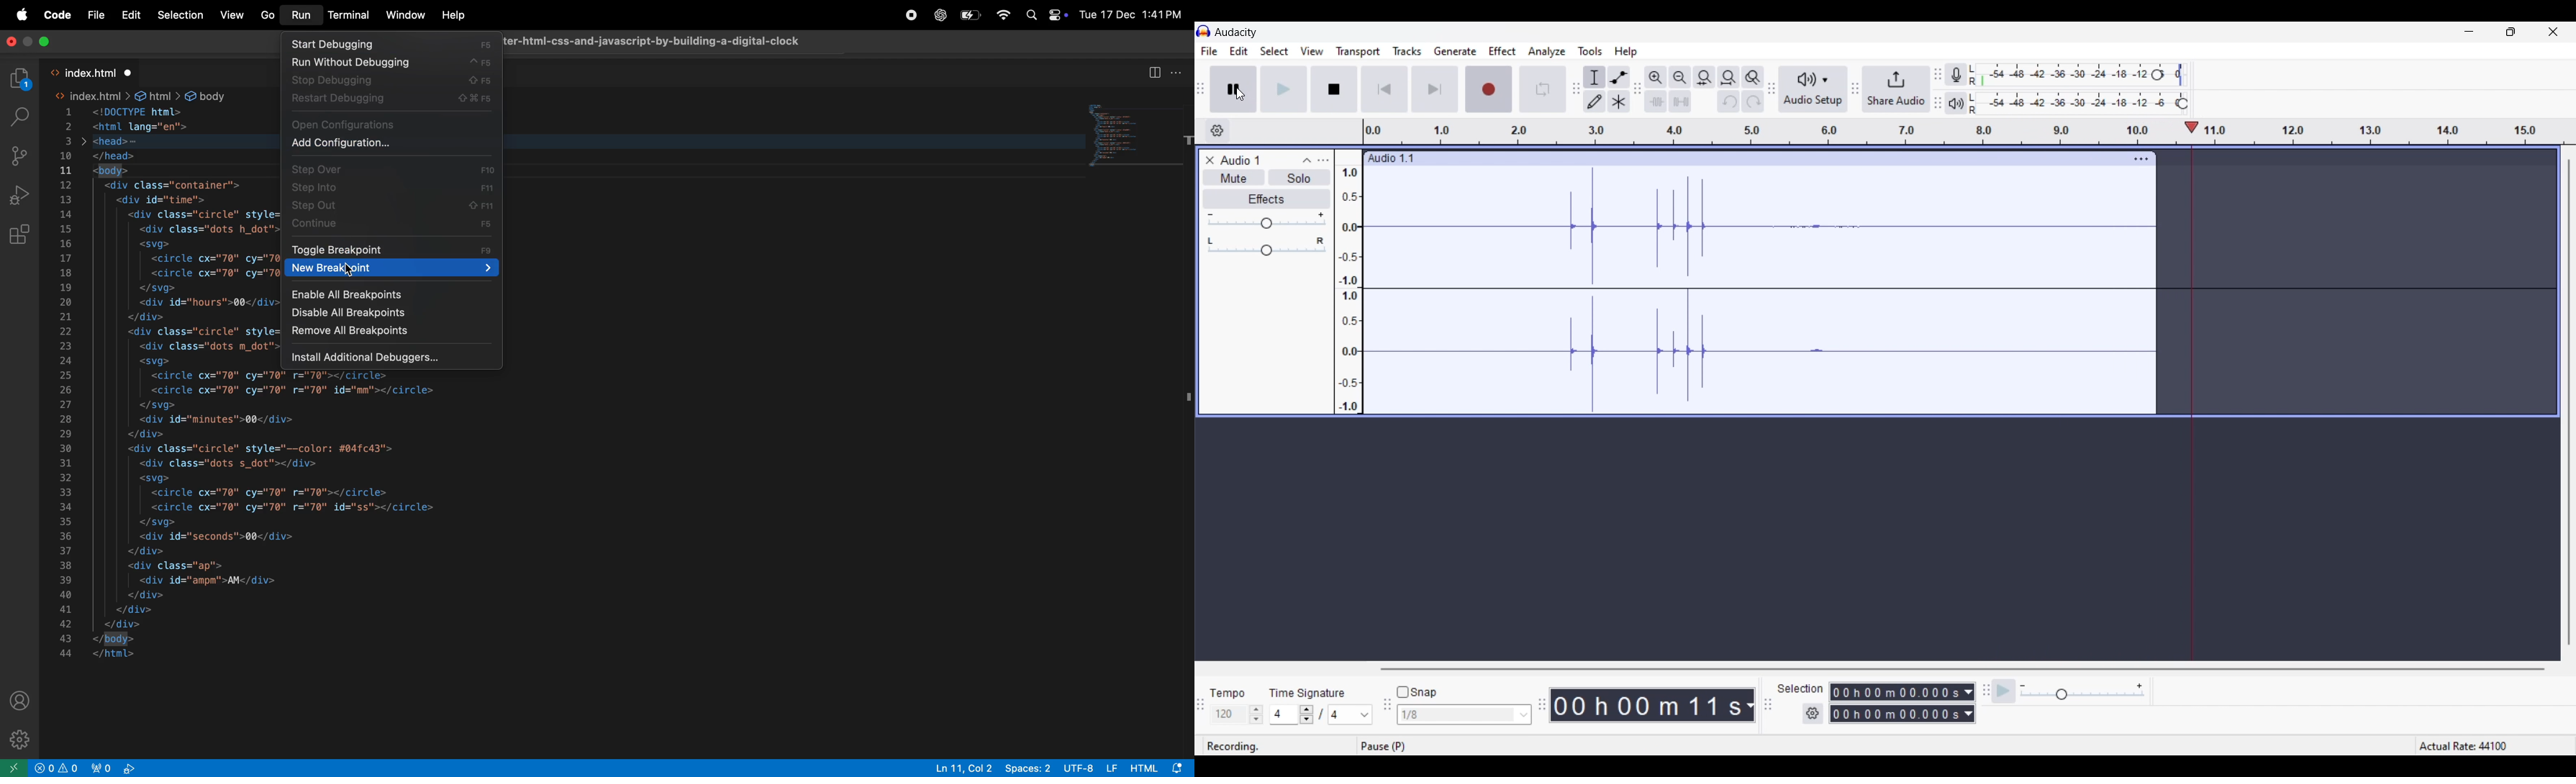 This screenshot has height=784, width=2576. I want to click on Snap , so click(1417, 693).